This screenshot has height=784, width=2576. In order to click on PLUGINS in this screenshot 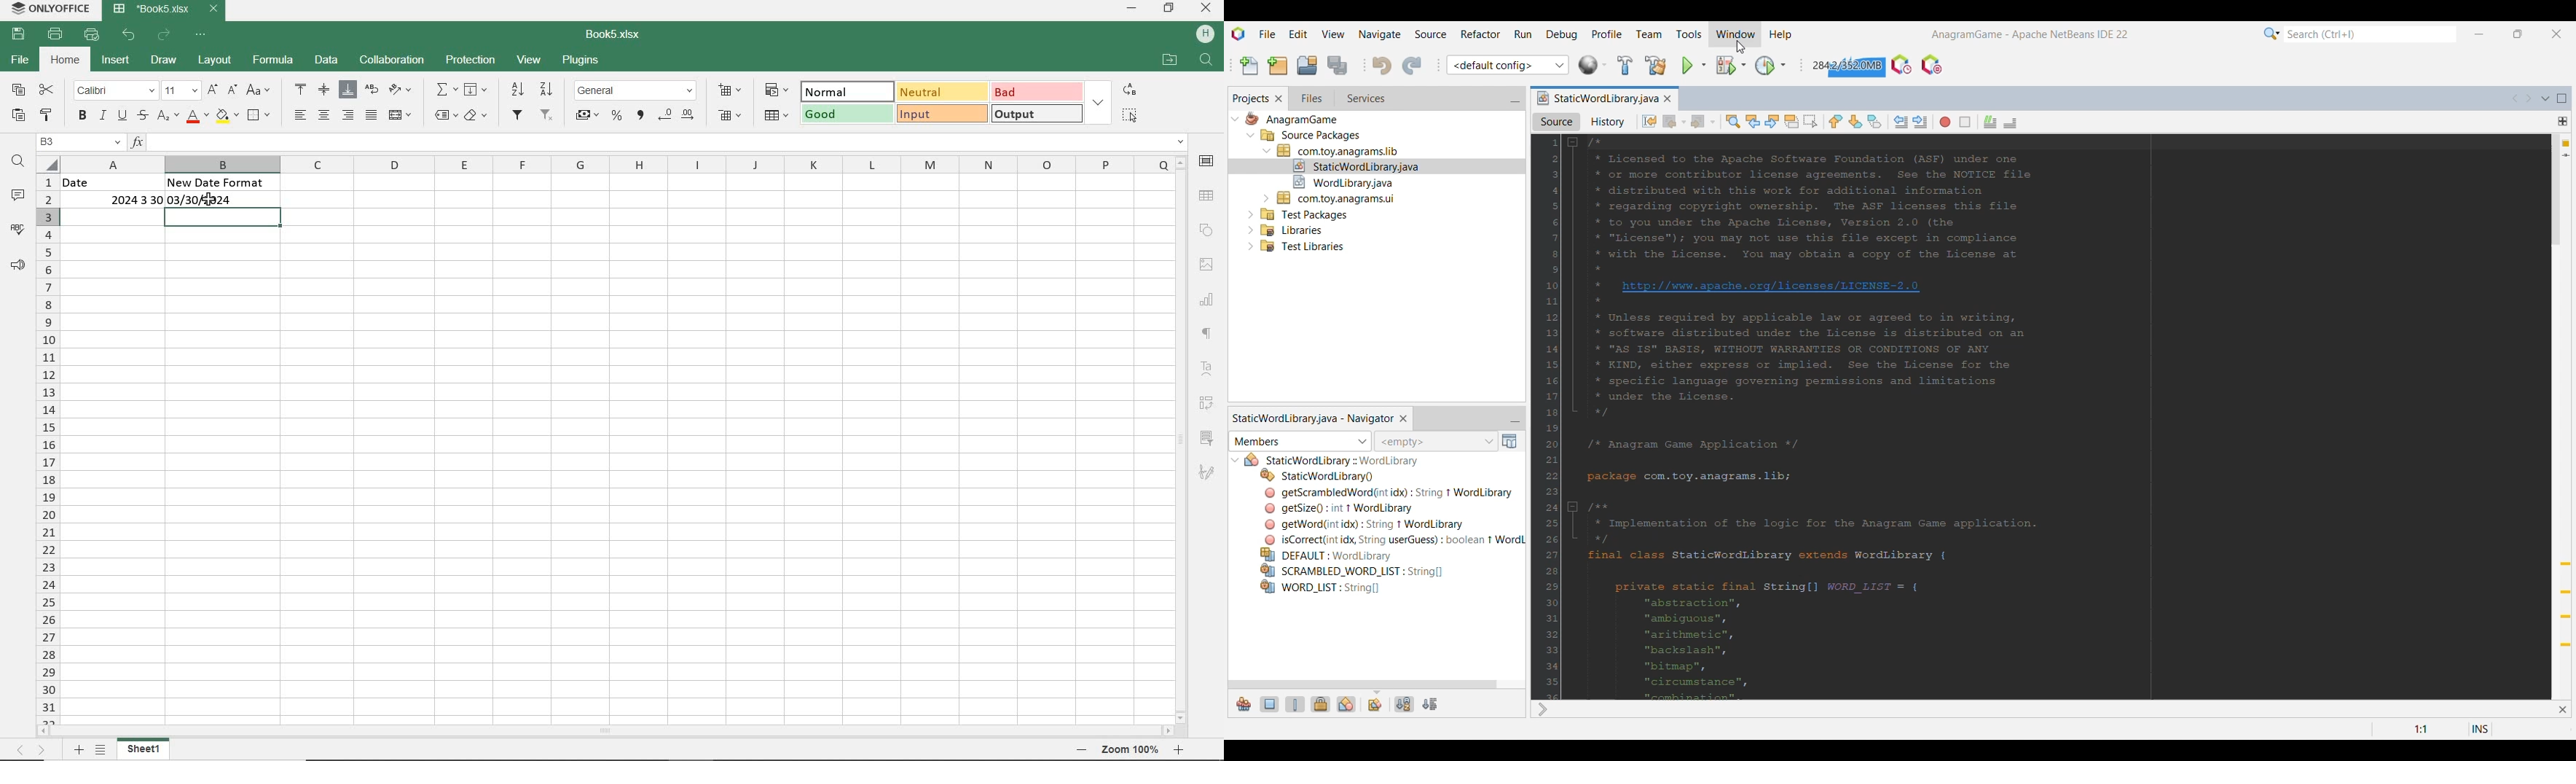, I will do `click(580, 61)`.